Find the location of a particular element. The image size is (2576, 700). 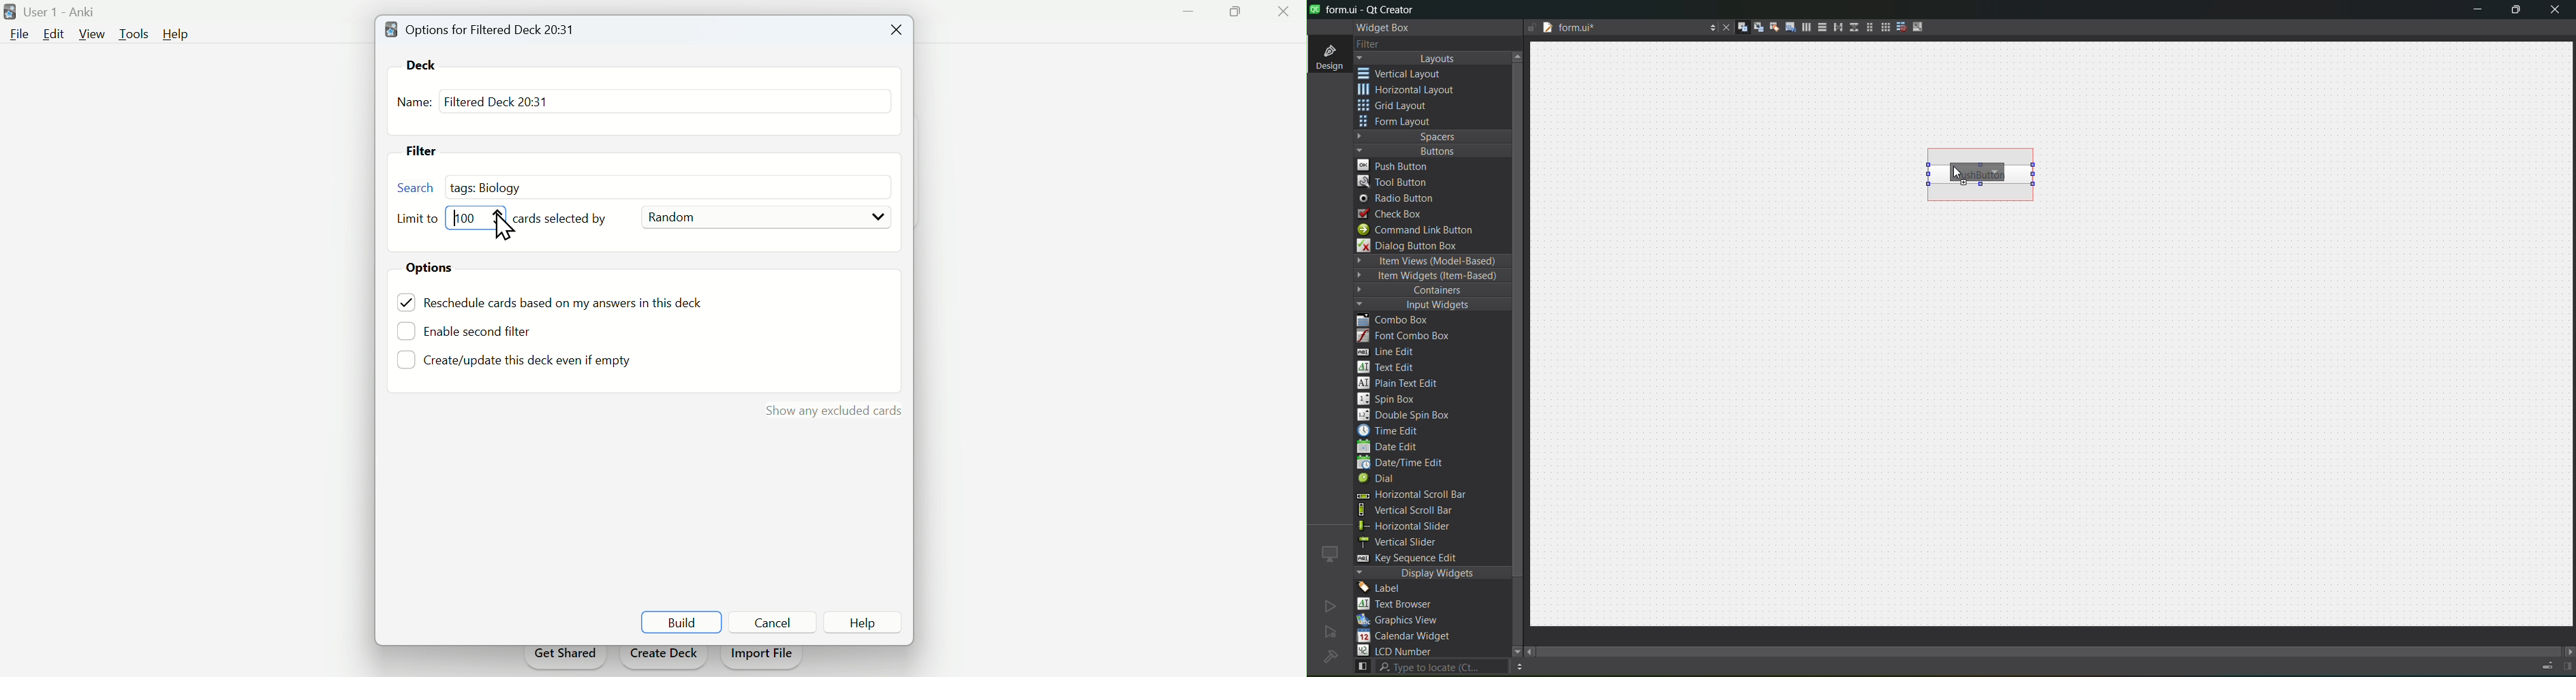

search is located at coordinates (1430, 667).